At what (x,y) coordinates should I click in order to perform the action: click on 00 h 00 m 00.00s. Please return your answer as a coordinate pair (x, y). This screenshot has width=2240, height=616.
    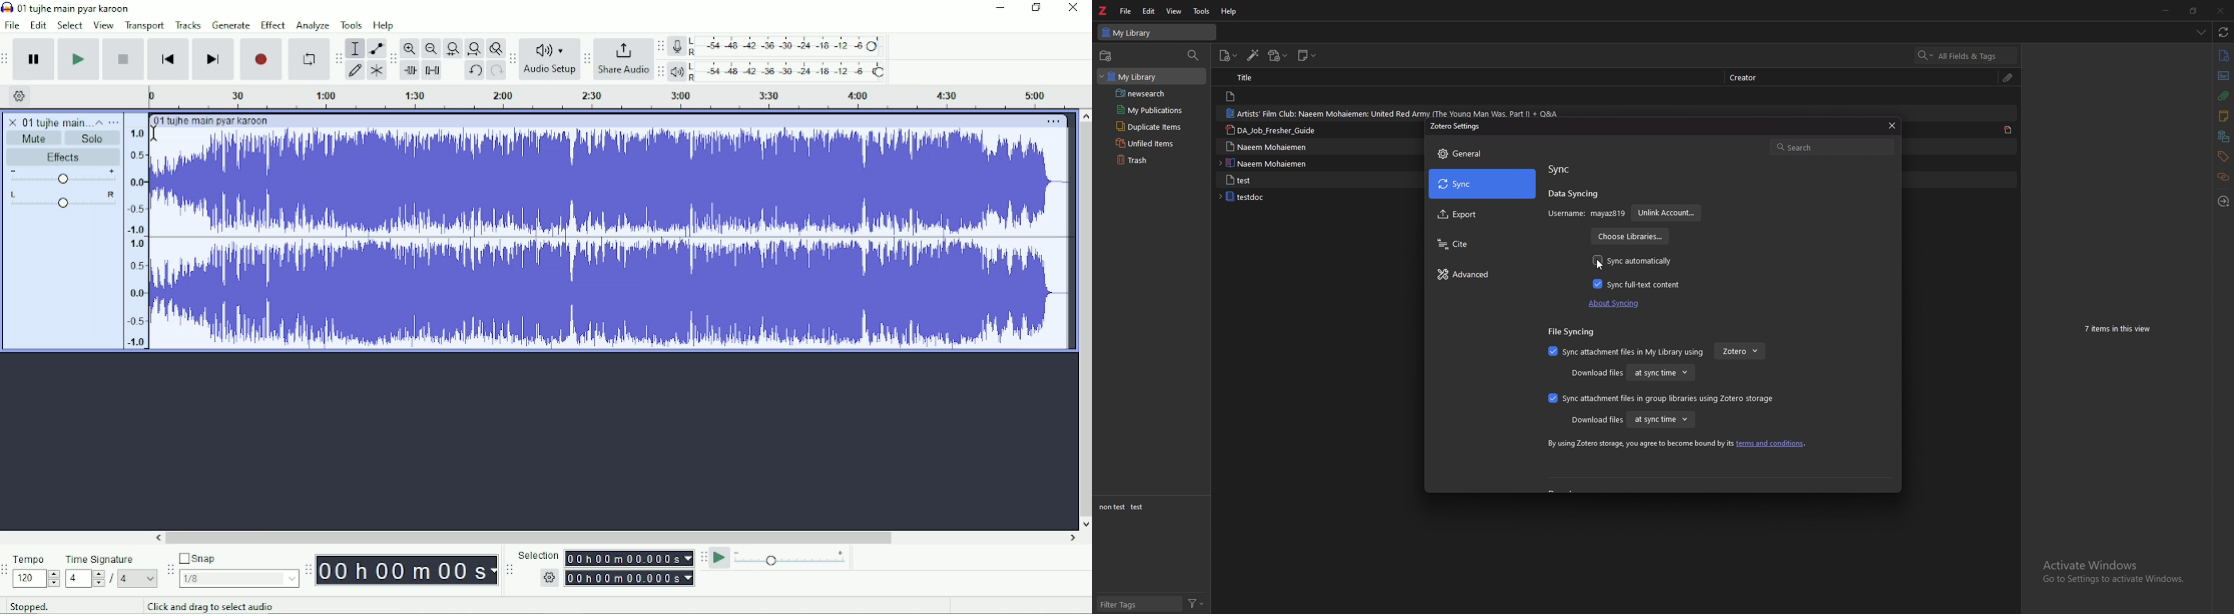
    Looking at the image, I should click on (630, 578).